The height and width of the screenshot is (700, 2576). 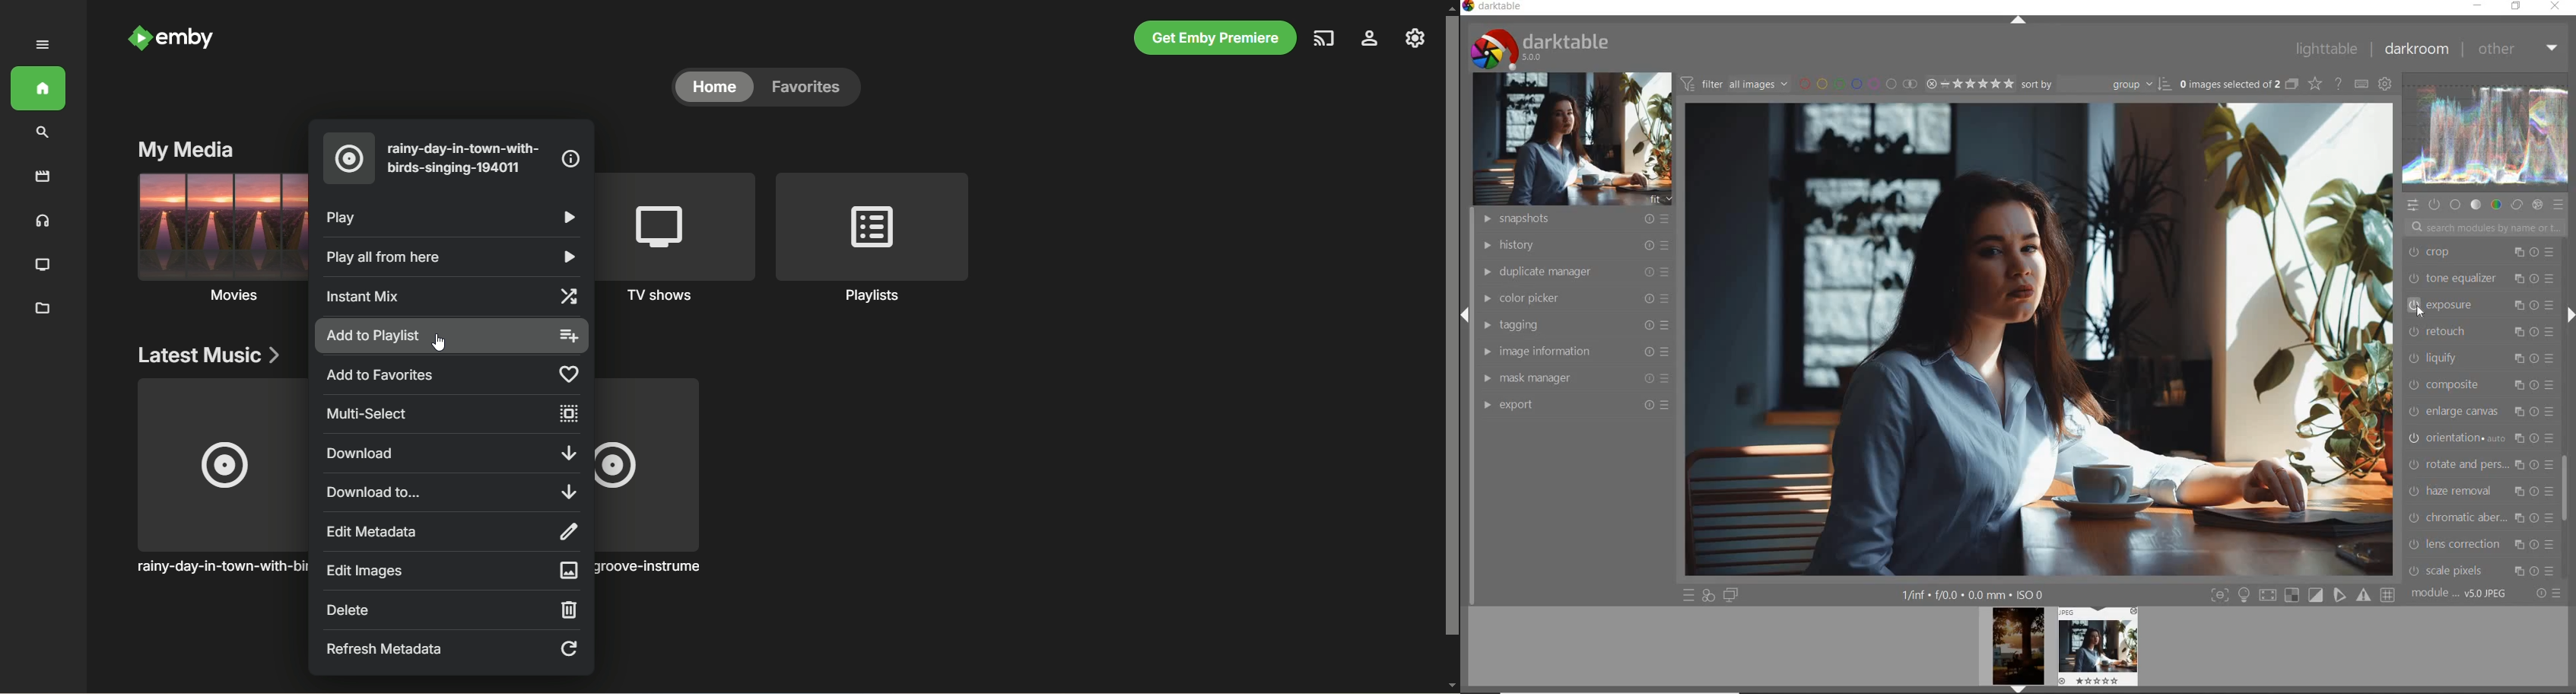 What do you see at coordinates (2481, 491) in the screenshot?
I see `HAZE REMOVAL` at bounding box center [2481, 491].